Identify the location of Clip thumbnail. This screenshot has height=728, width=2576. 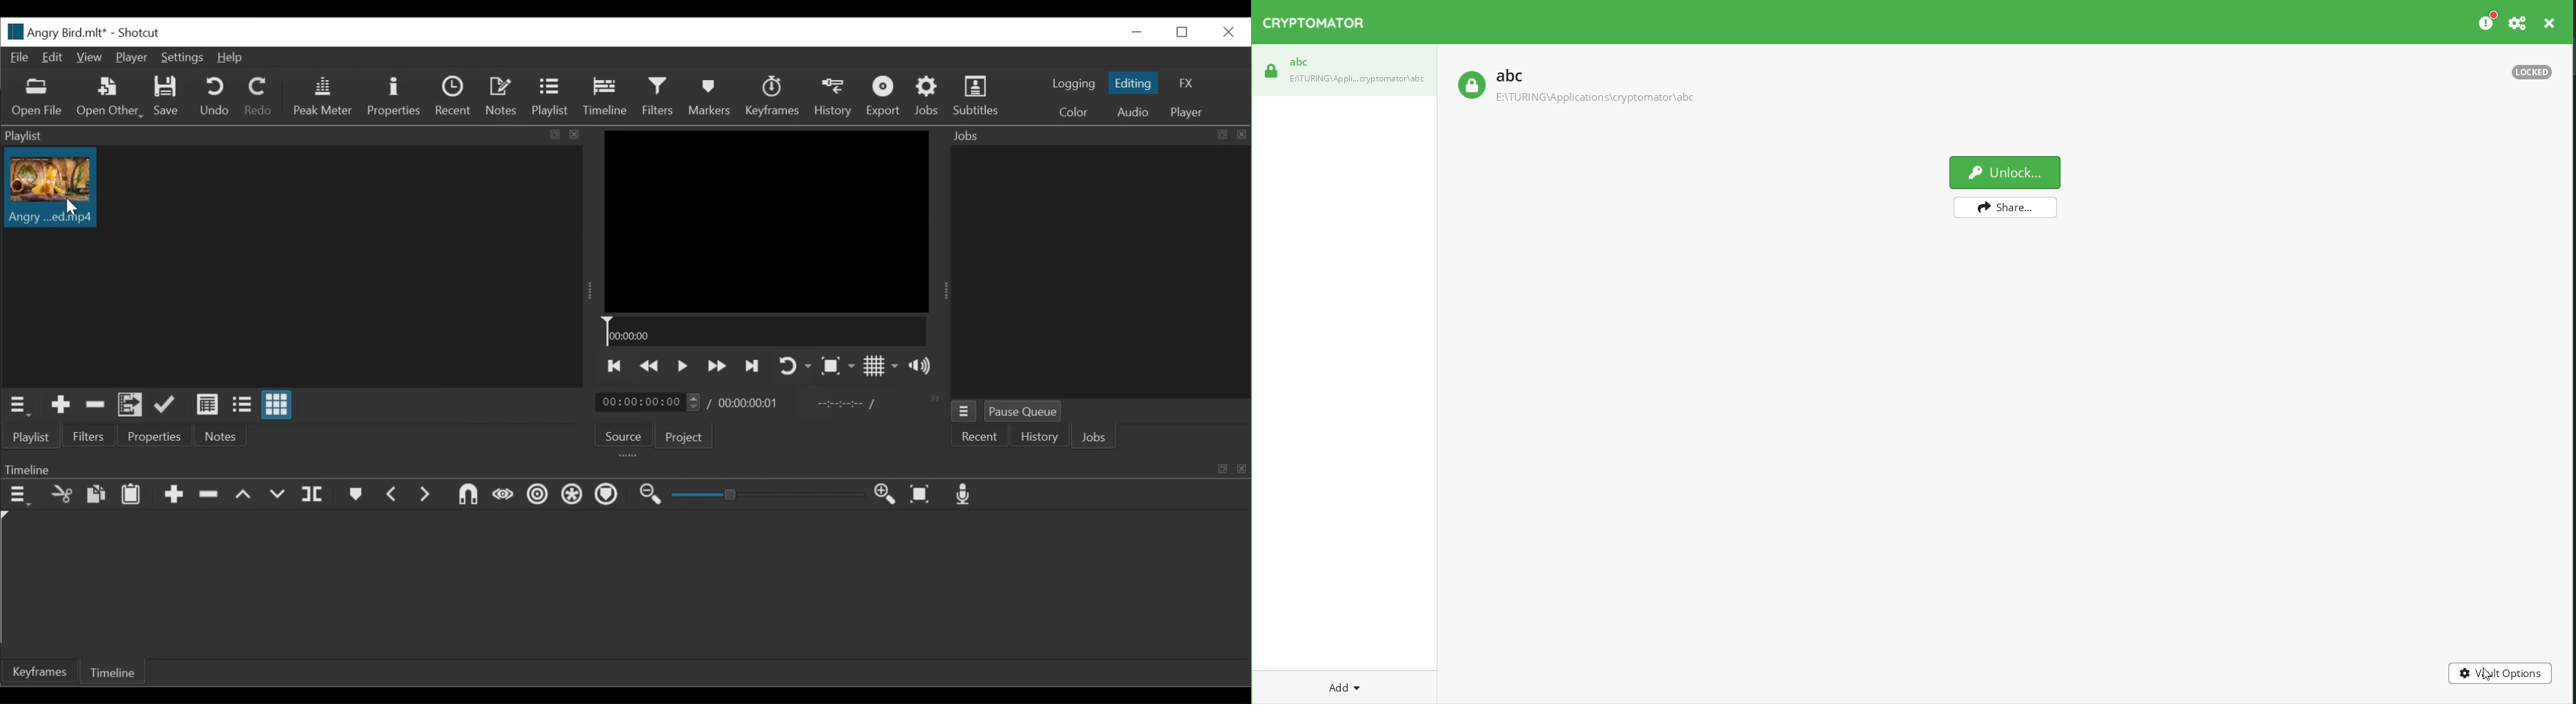
(48, 187).